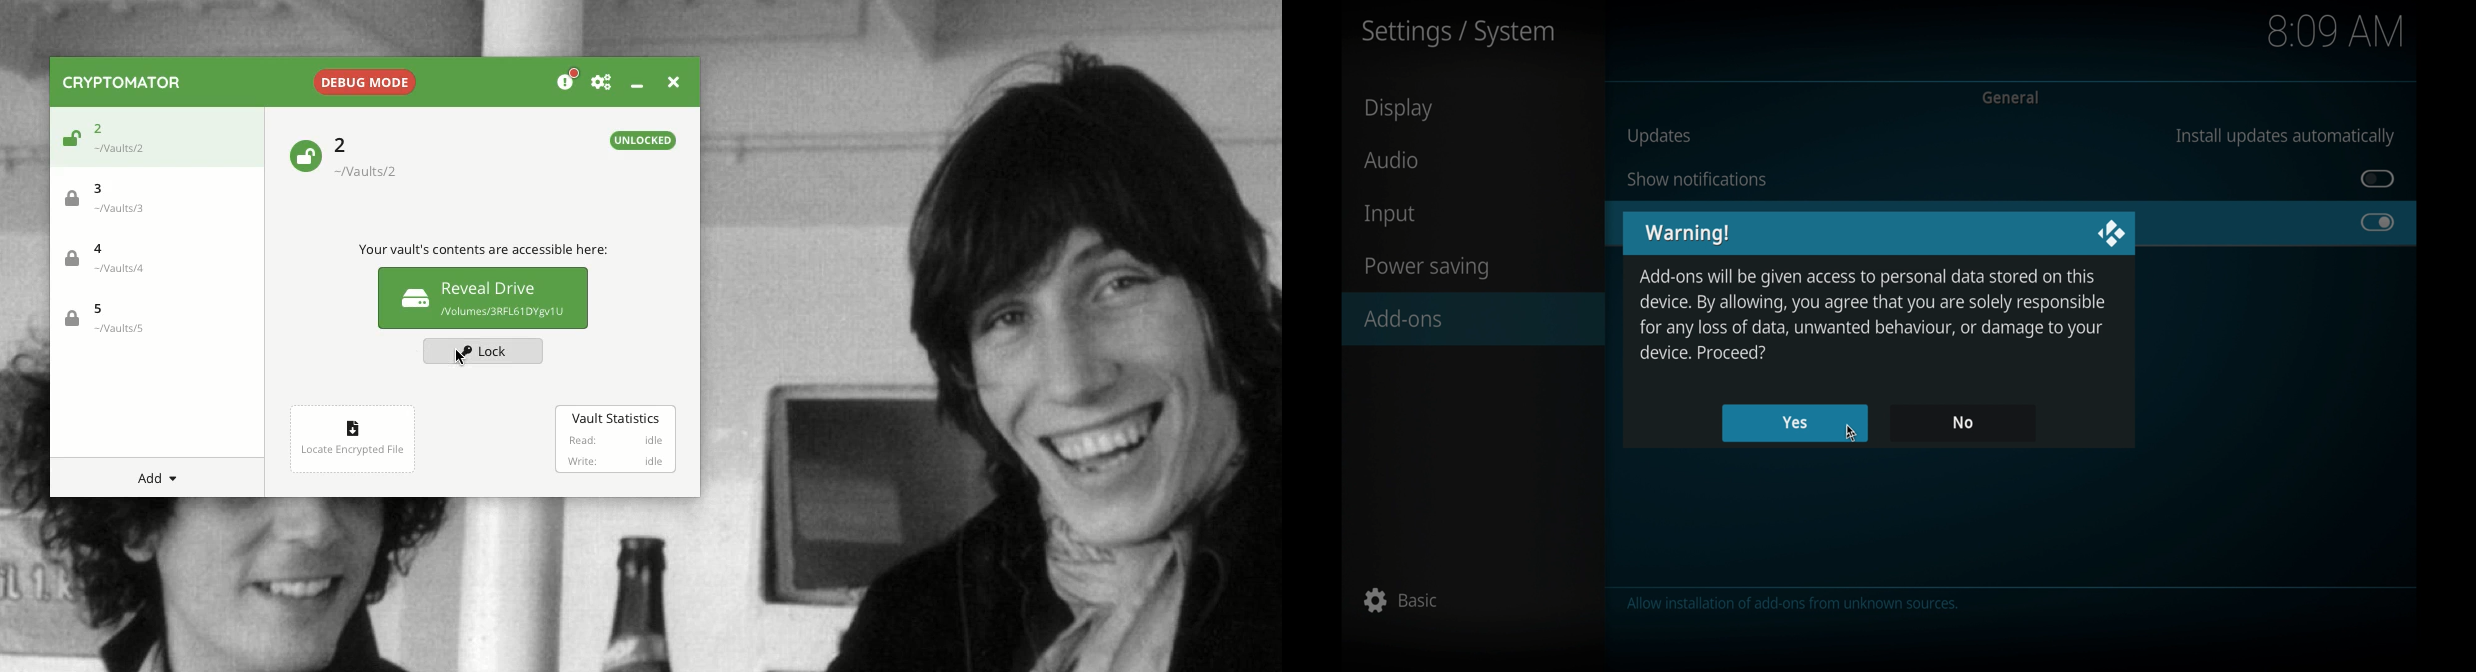 The height and width of the screenshot is (672, 2492). Describe the element at coordinates (614, 440) in the screenshot. I see `Vault statistics` at that location.